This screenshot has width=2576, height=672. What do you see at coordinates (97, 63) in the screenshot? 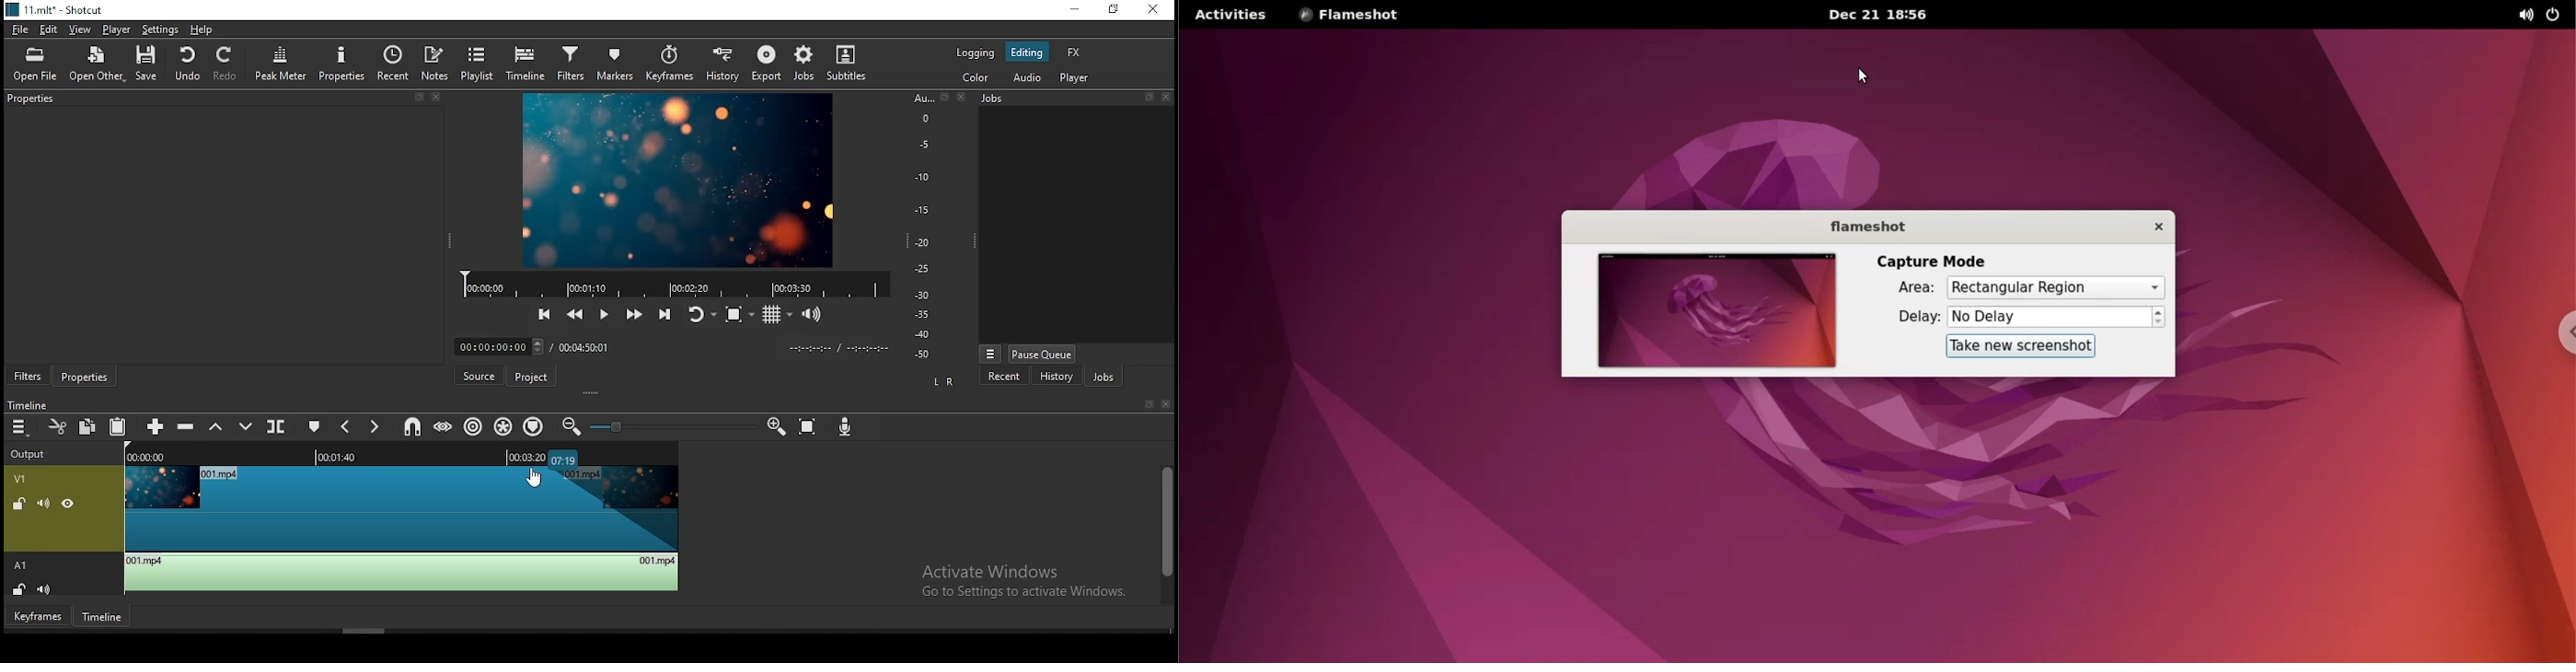
I see `open other` at bounding box center [97, 63].